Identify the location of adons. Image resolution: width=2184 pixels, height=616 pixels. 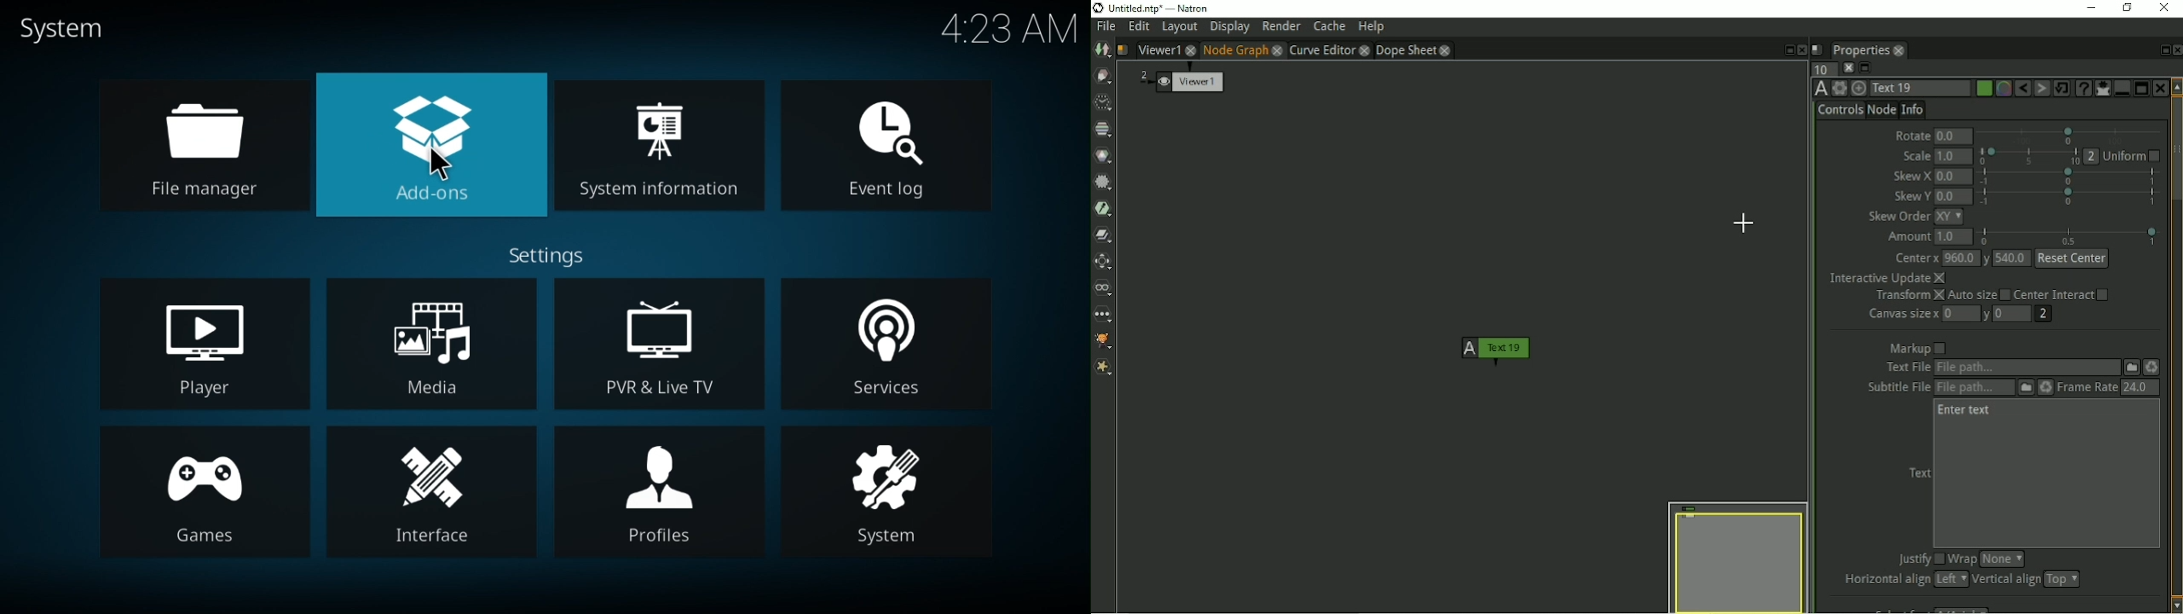
(432, 146).